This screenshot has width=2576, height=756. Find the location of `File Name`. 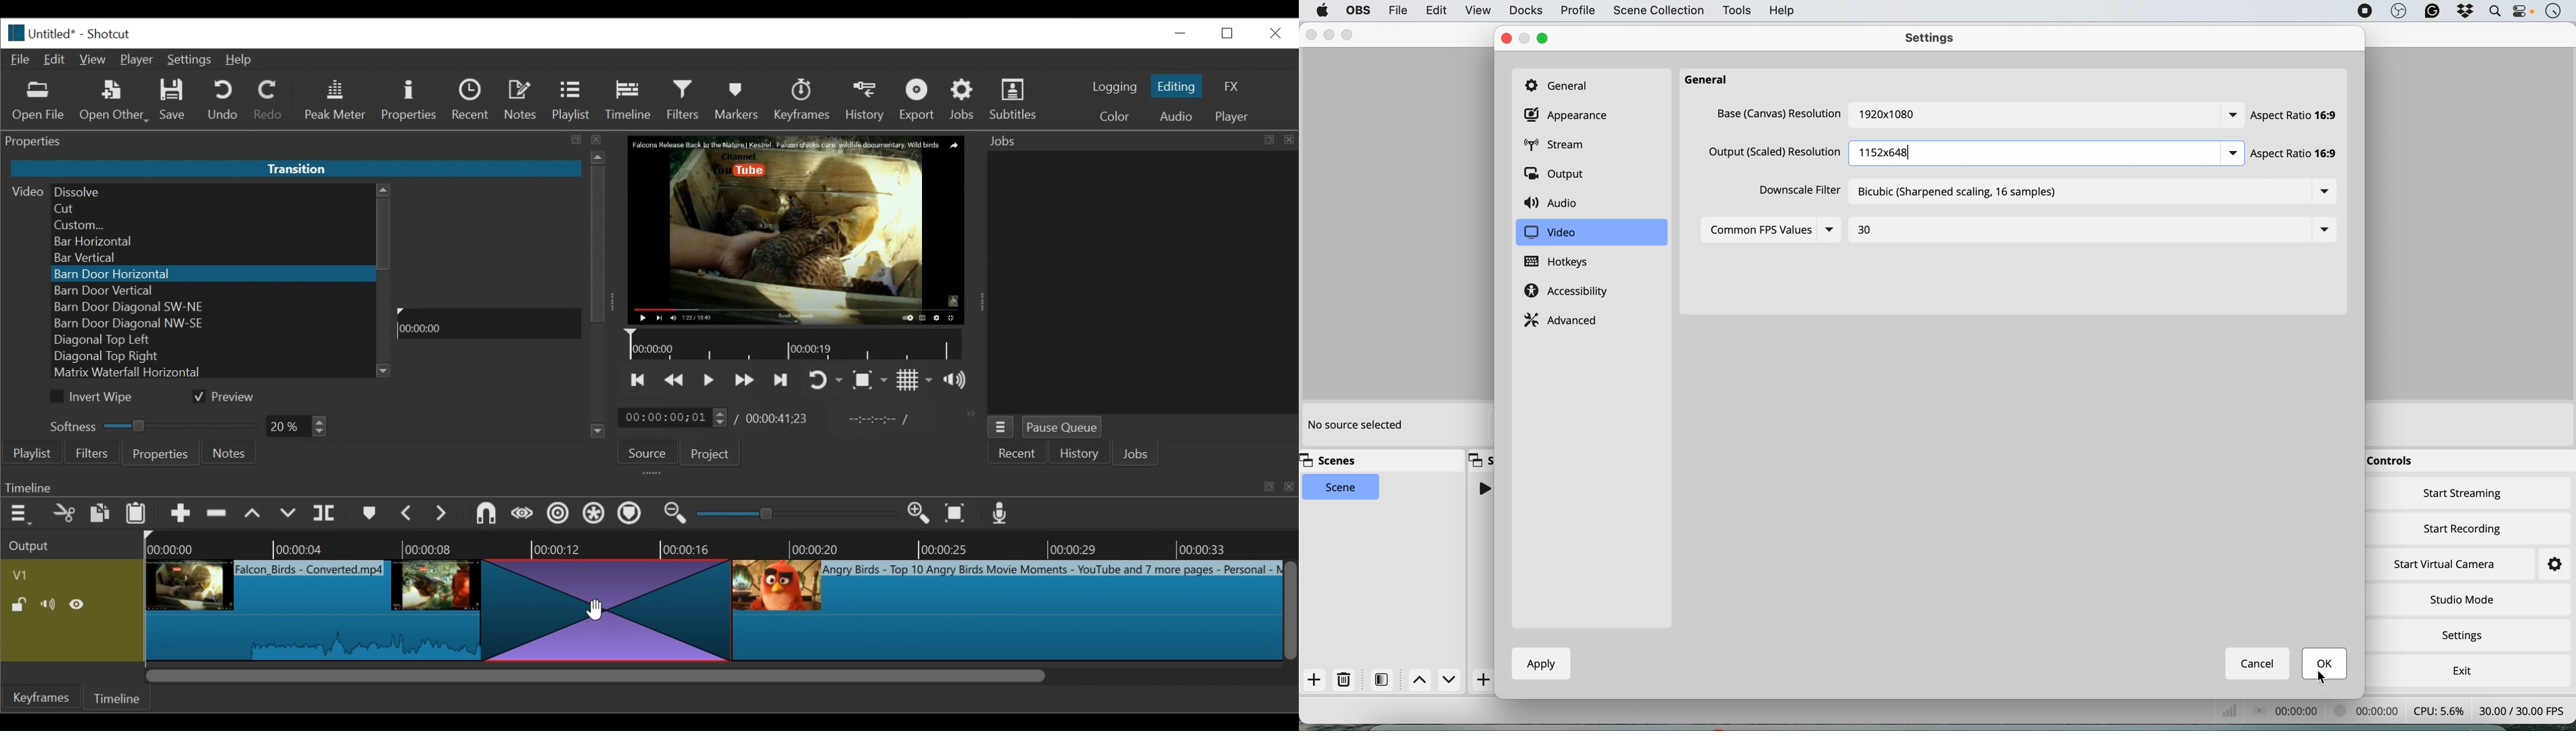

File Name is located at coordinates (56, 32).